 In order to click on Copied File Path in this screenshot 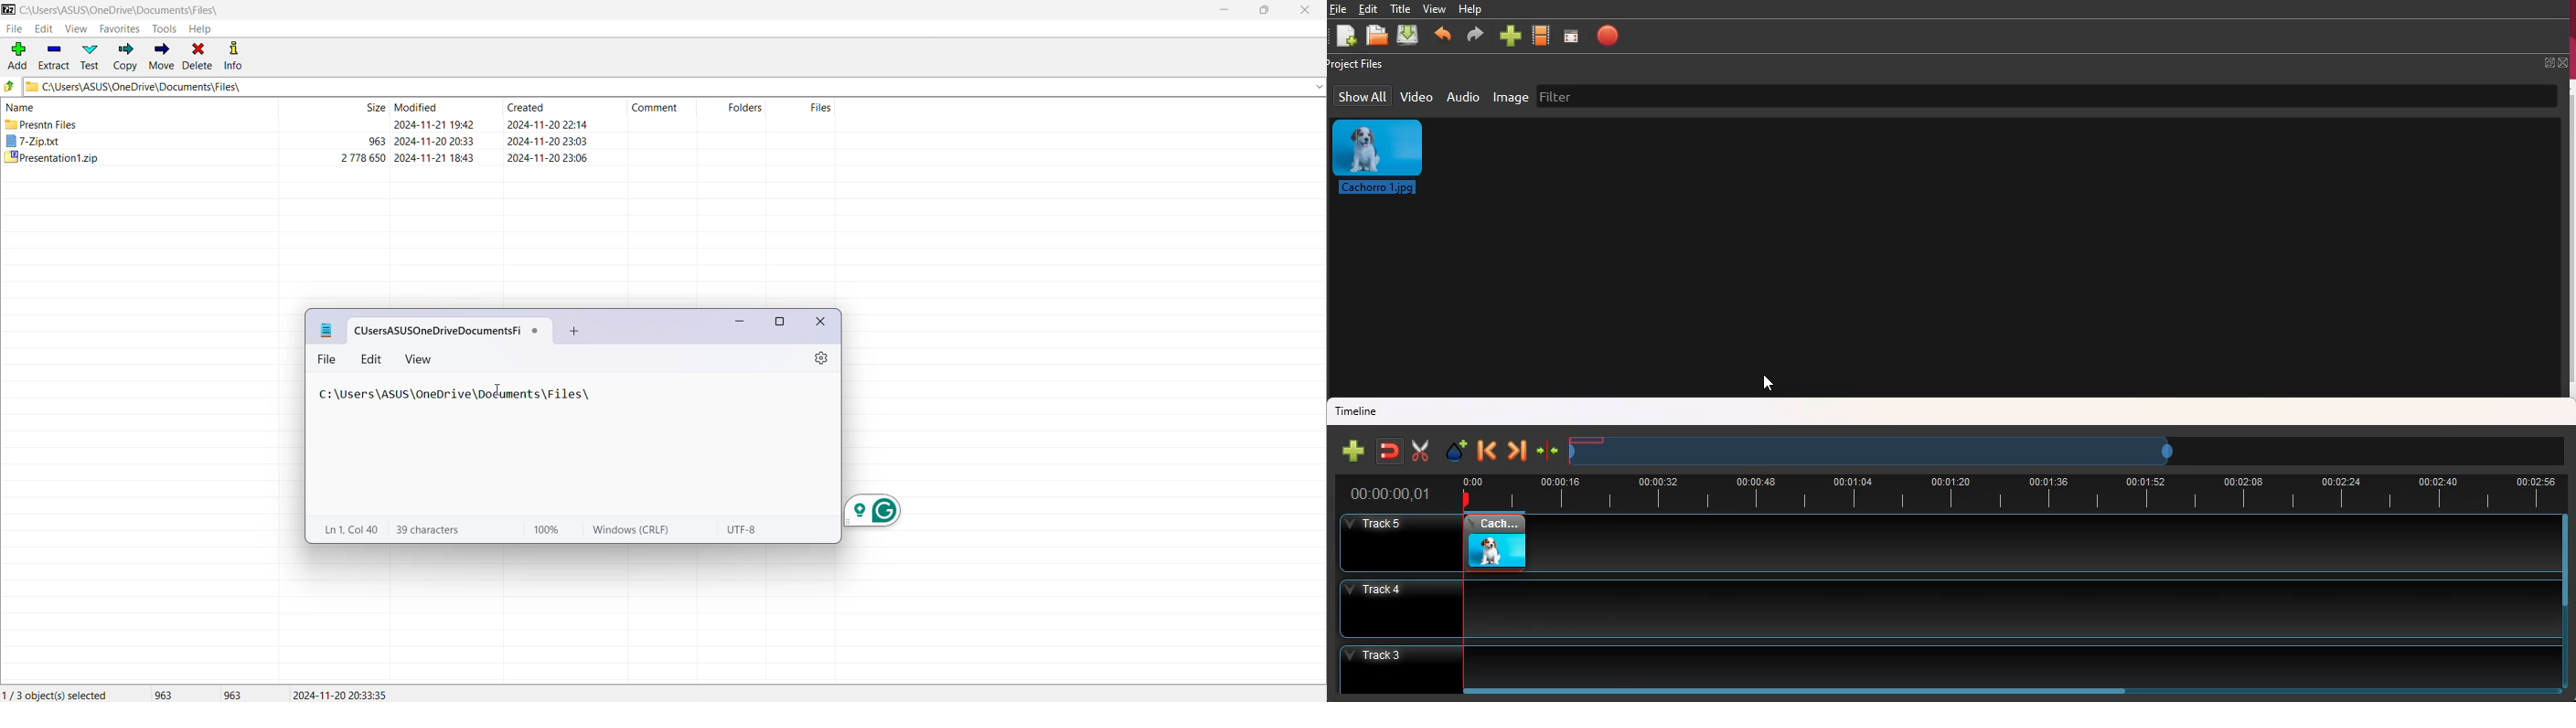, I will do `click(459, 394)`.